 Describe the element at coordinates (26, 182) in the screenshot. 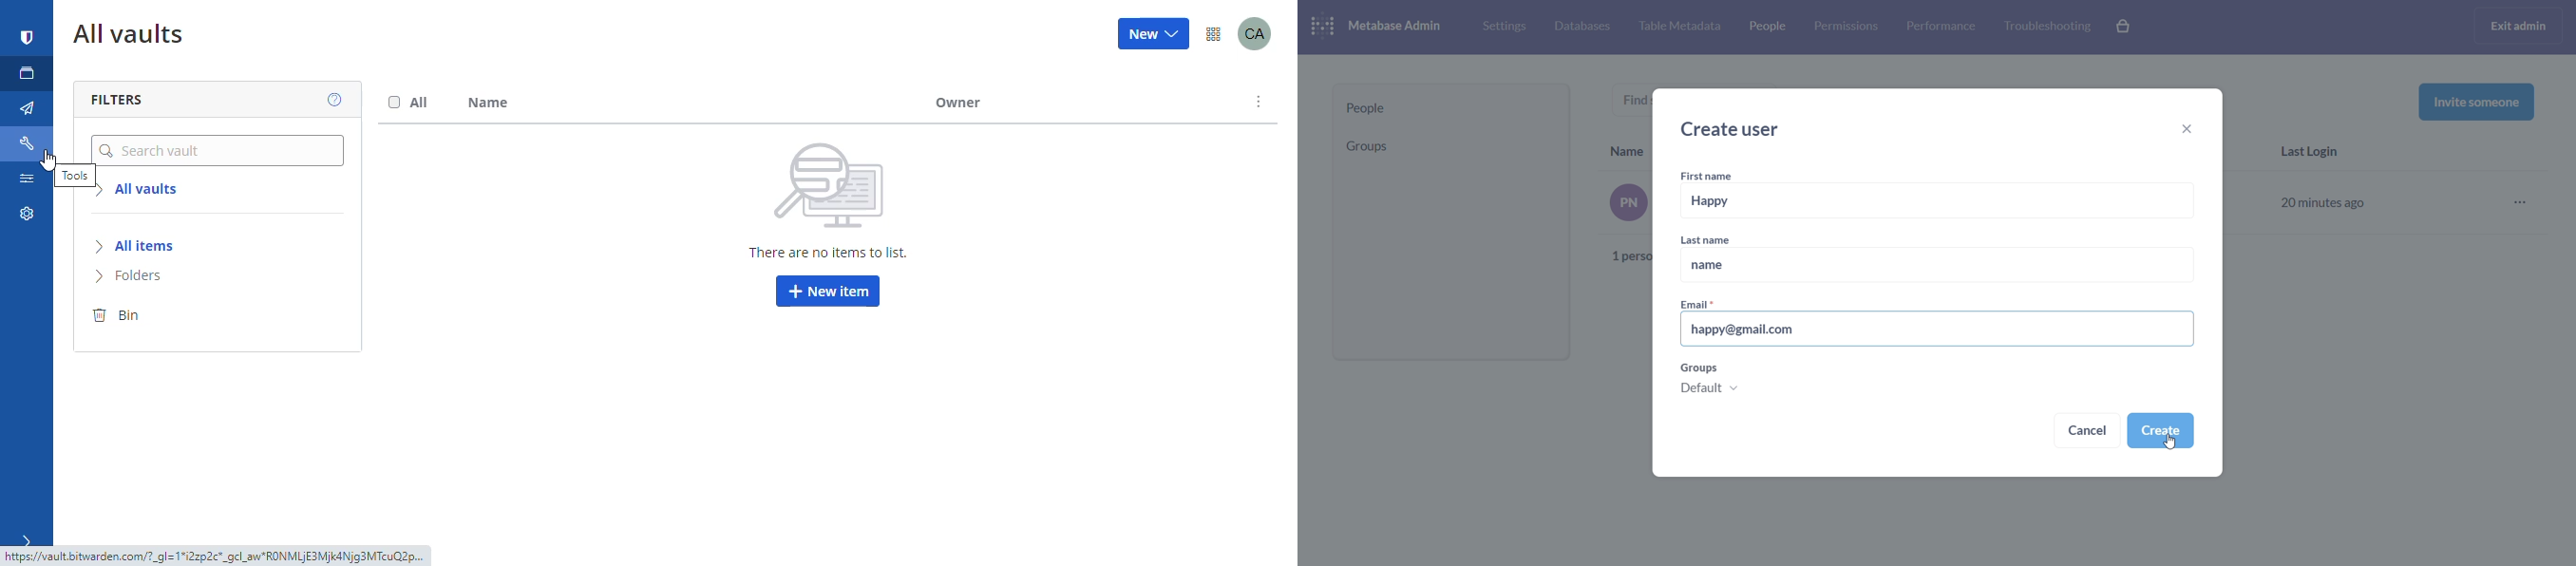

I see `search settings` at that location.